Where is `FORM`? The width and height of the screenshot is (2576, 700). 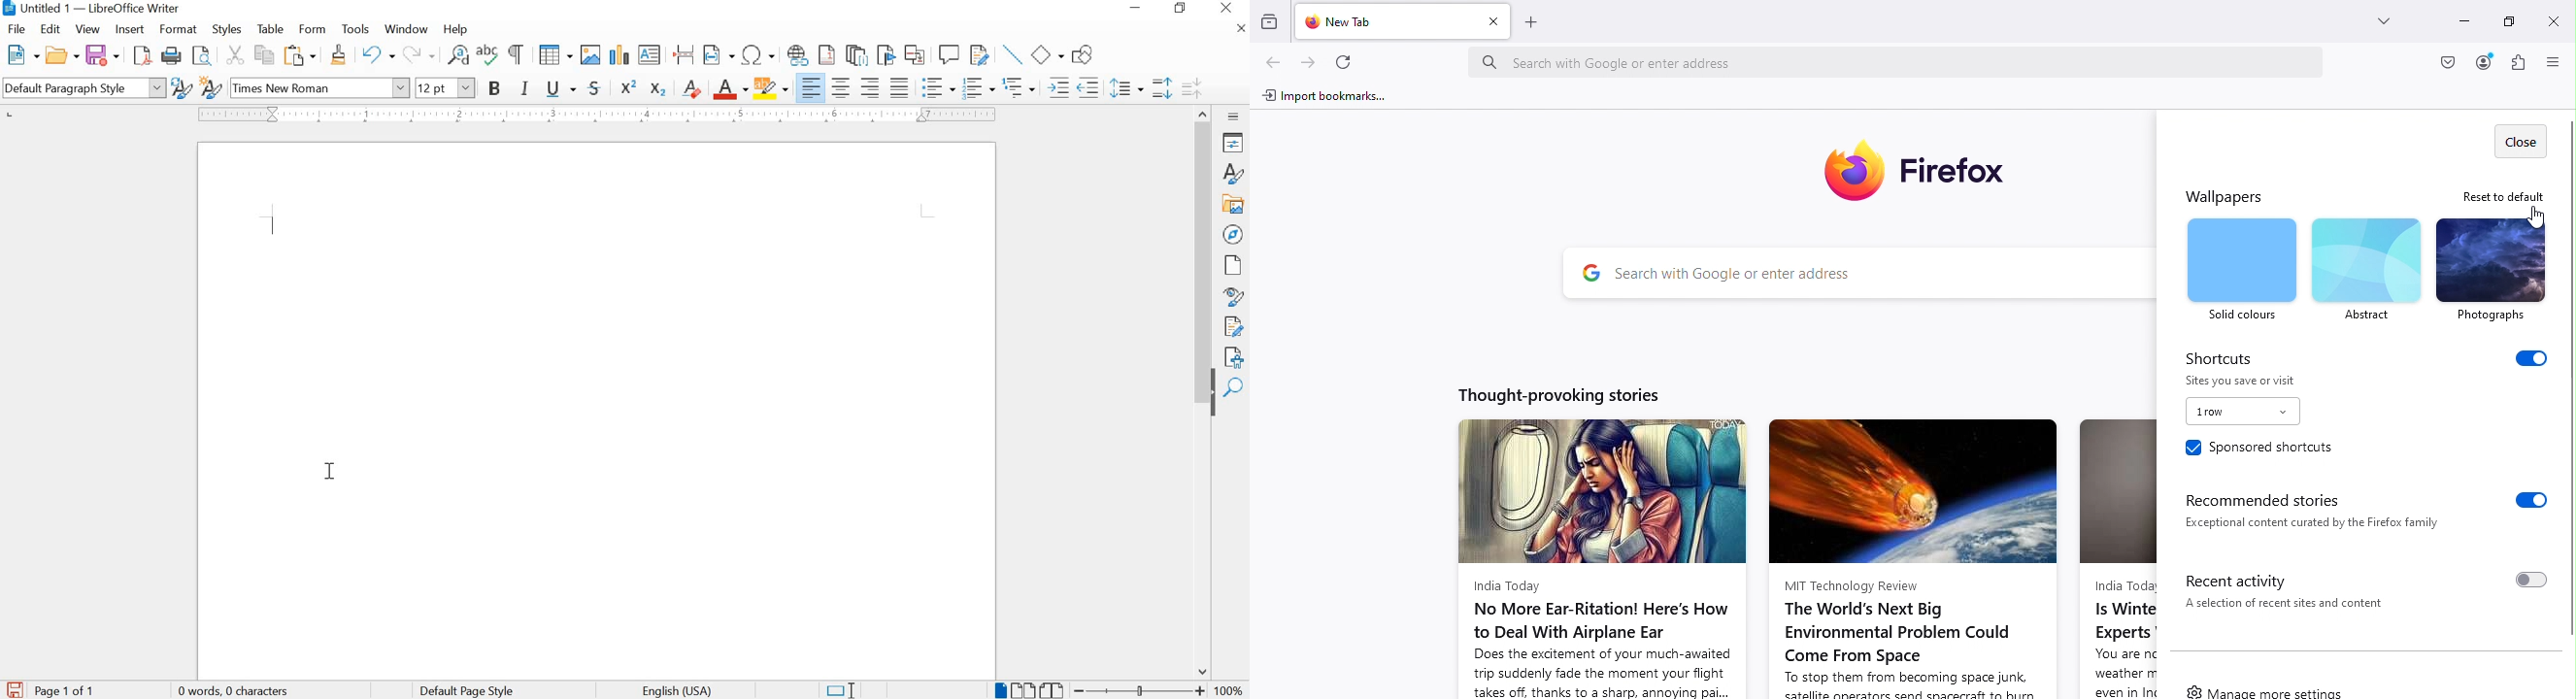
FORM is located at coordinates (312, 29).